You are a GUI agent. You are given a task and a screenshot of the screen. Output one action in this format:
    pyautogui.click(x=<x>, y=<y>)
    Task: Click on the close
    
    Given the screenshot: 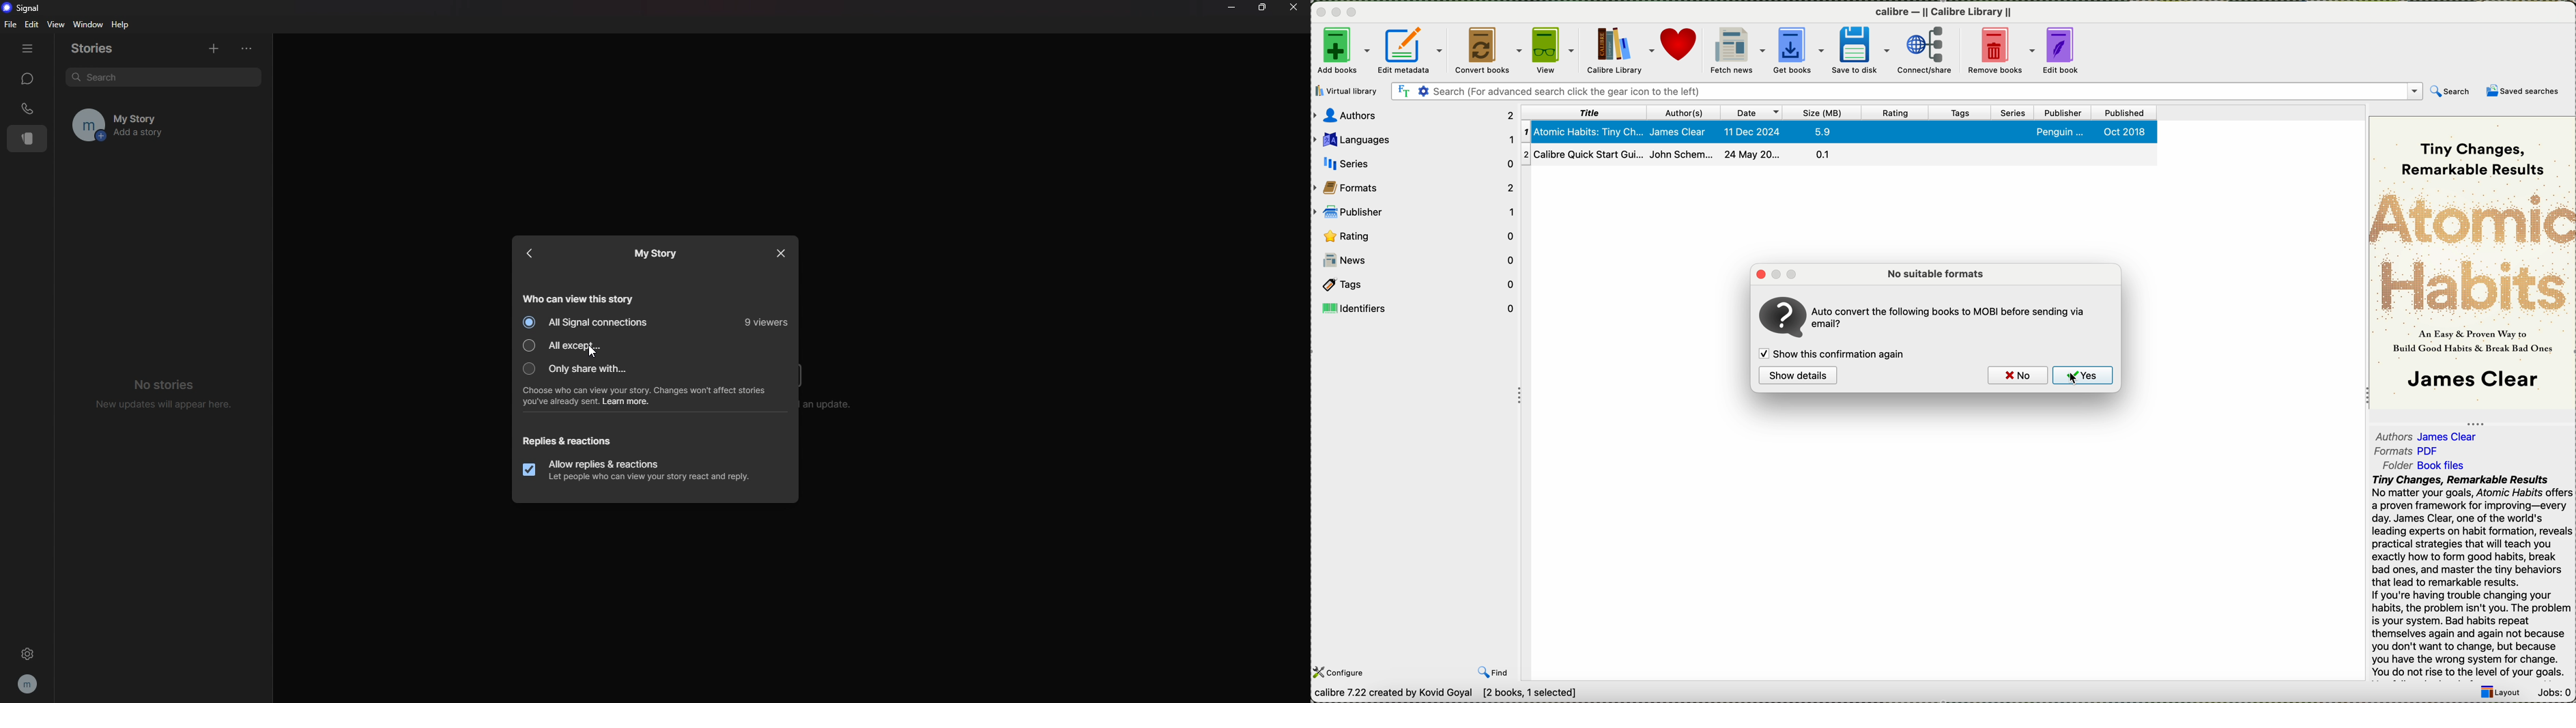 What is the action you would take?
    pyautogui.click(x=779, y=253)
    